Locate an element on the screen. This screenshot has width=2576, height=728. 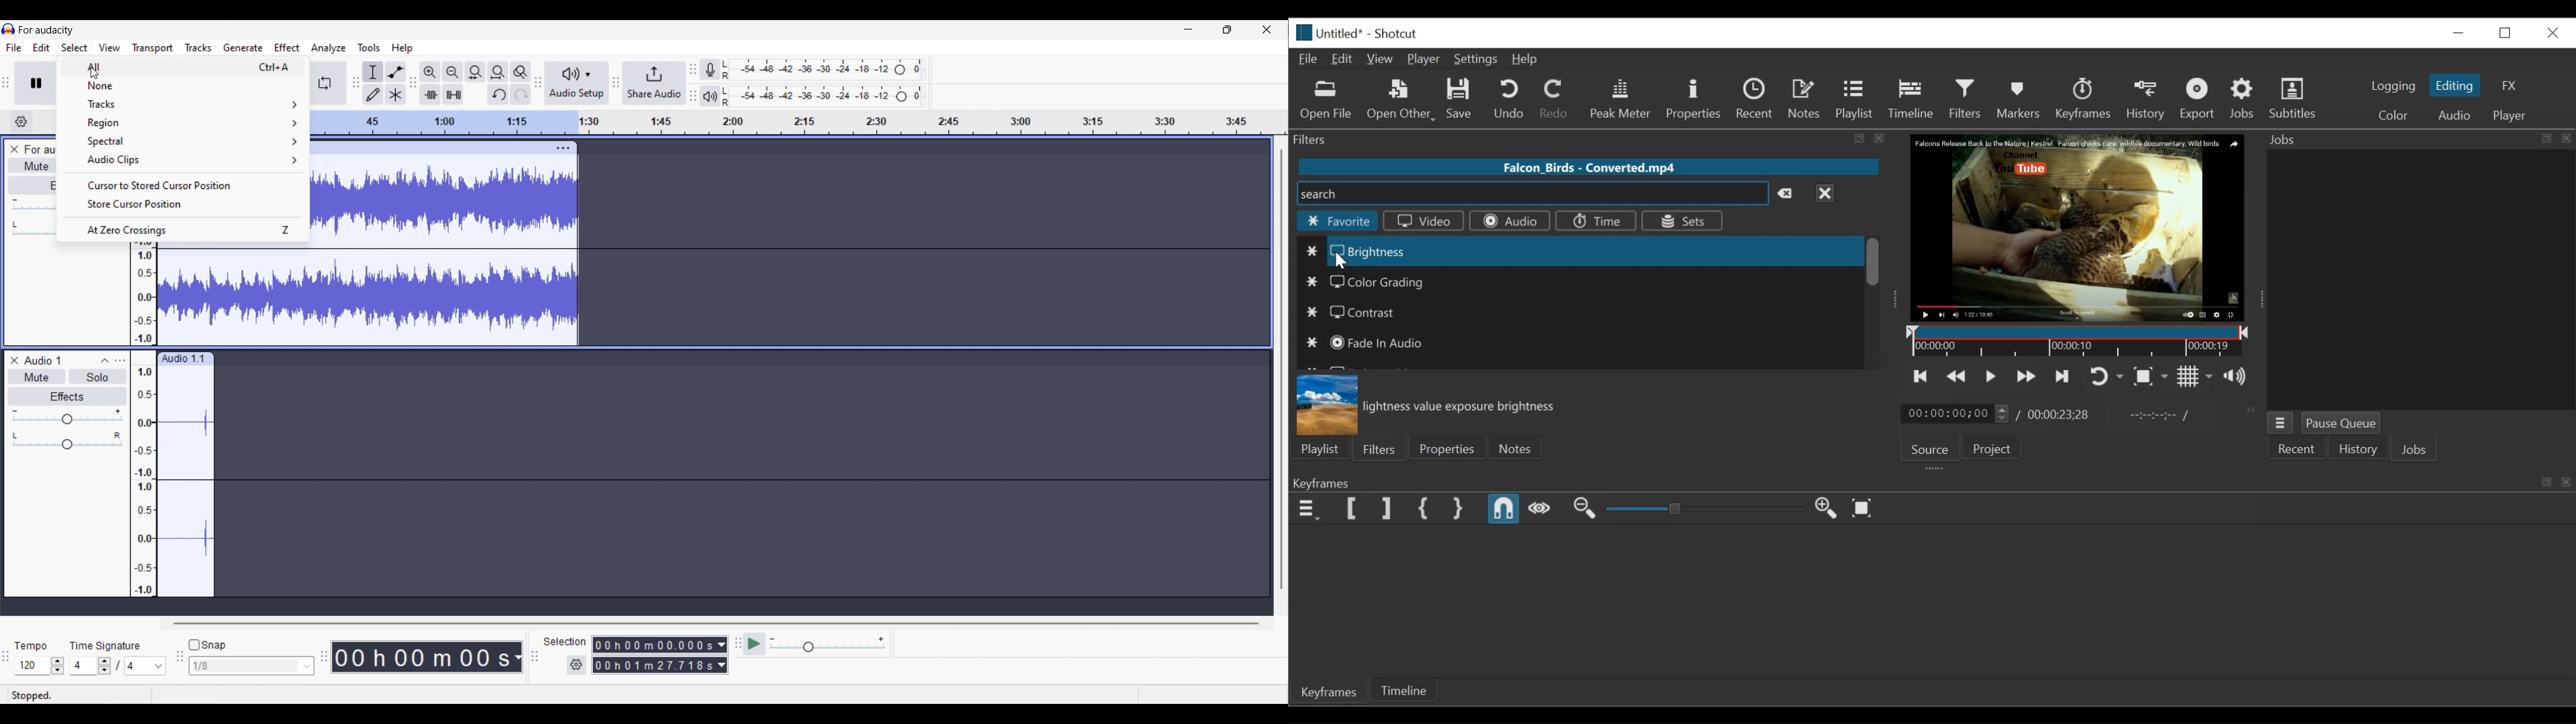
Set Second Simple Keyframe is located at coordinates (1456, 508).